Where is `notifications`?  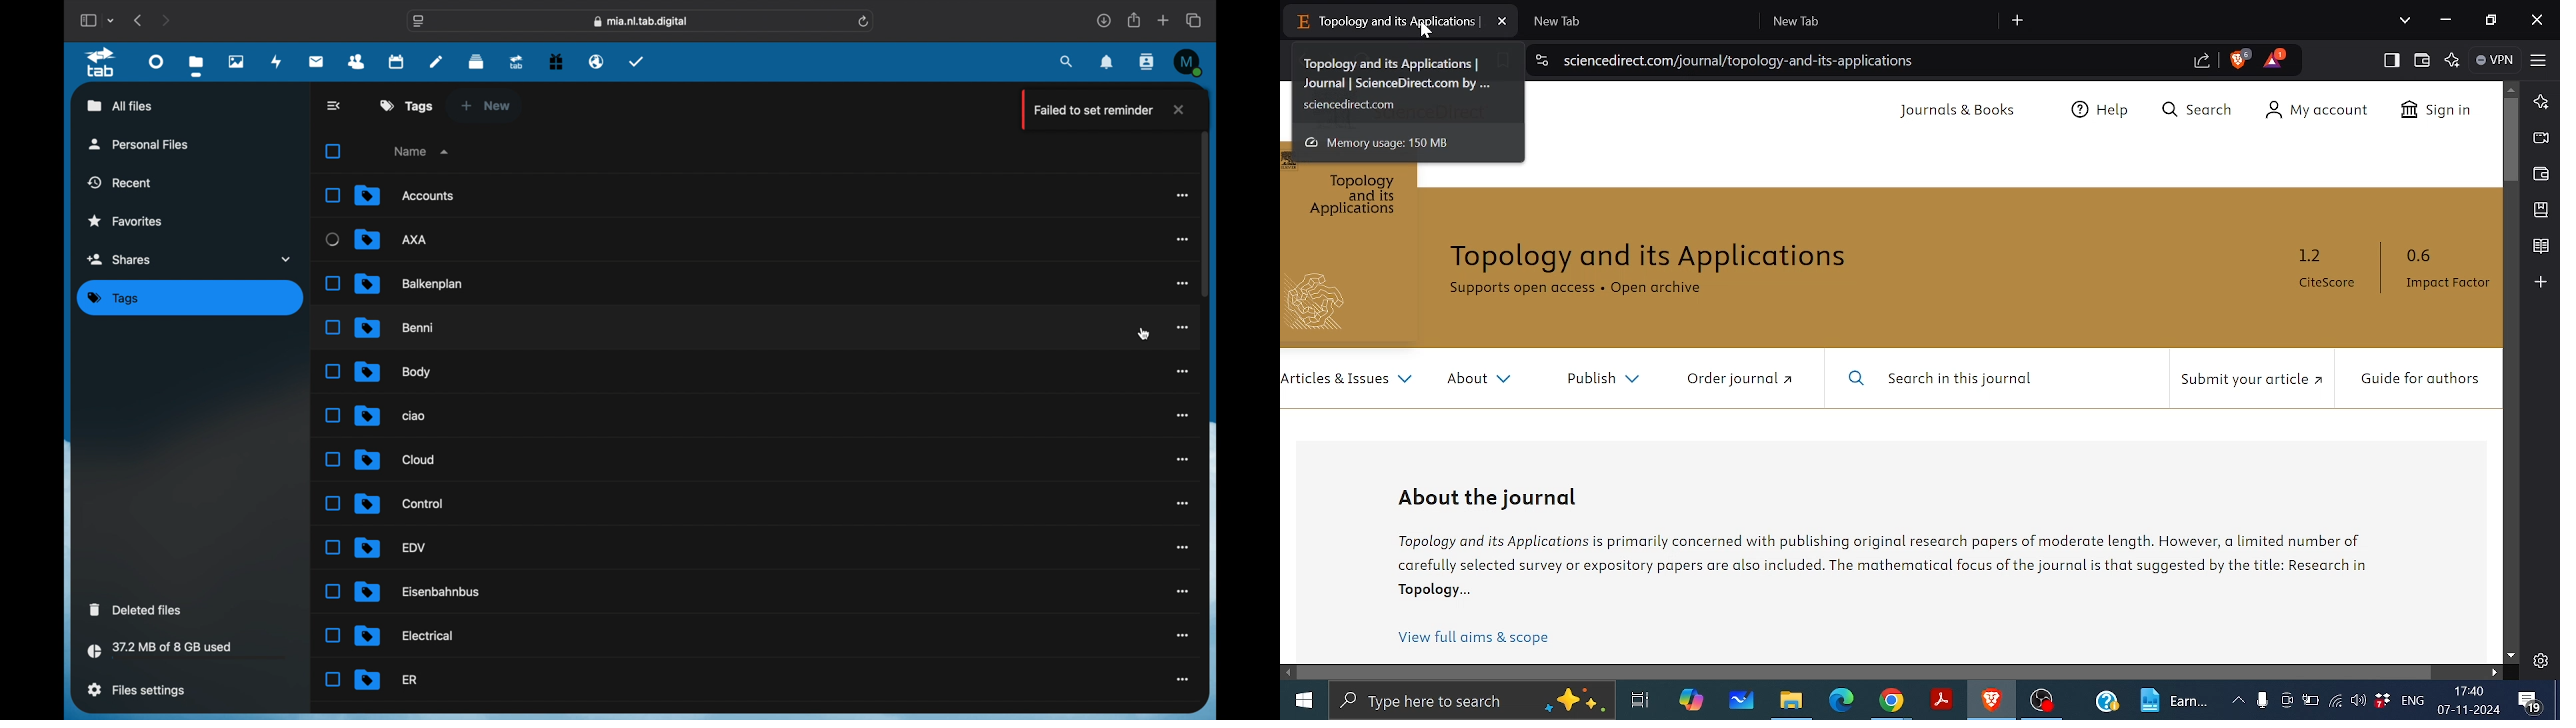 notifications is located at coordinates (1108, 63).